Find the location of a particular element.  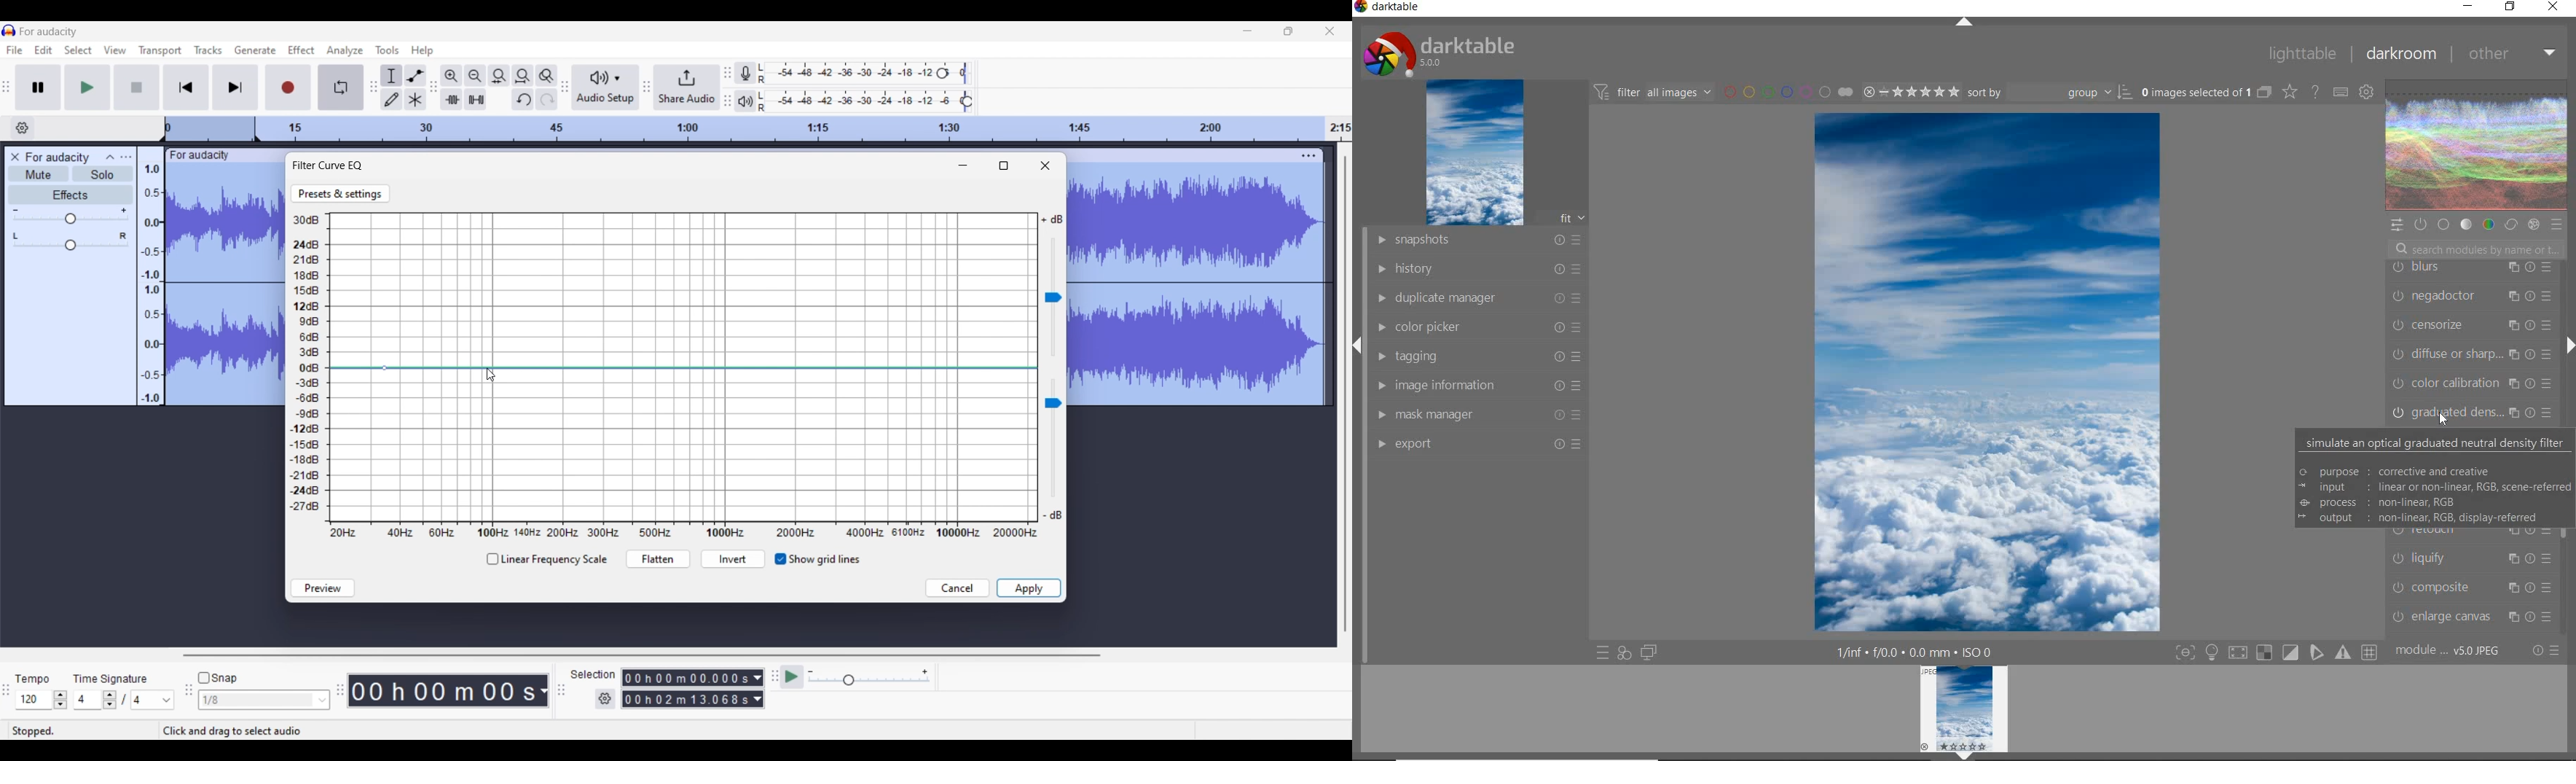

TIme signature is located at coordinates (111, 677).